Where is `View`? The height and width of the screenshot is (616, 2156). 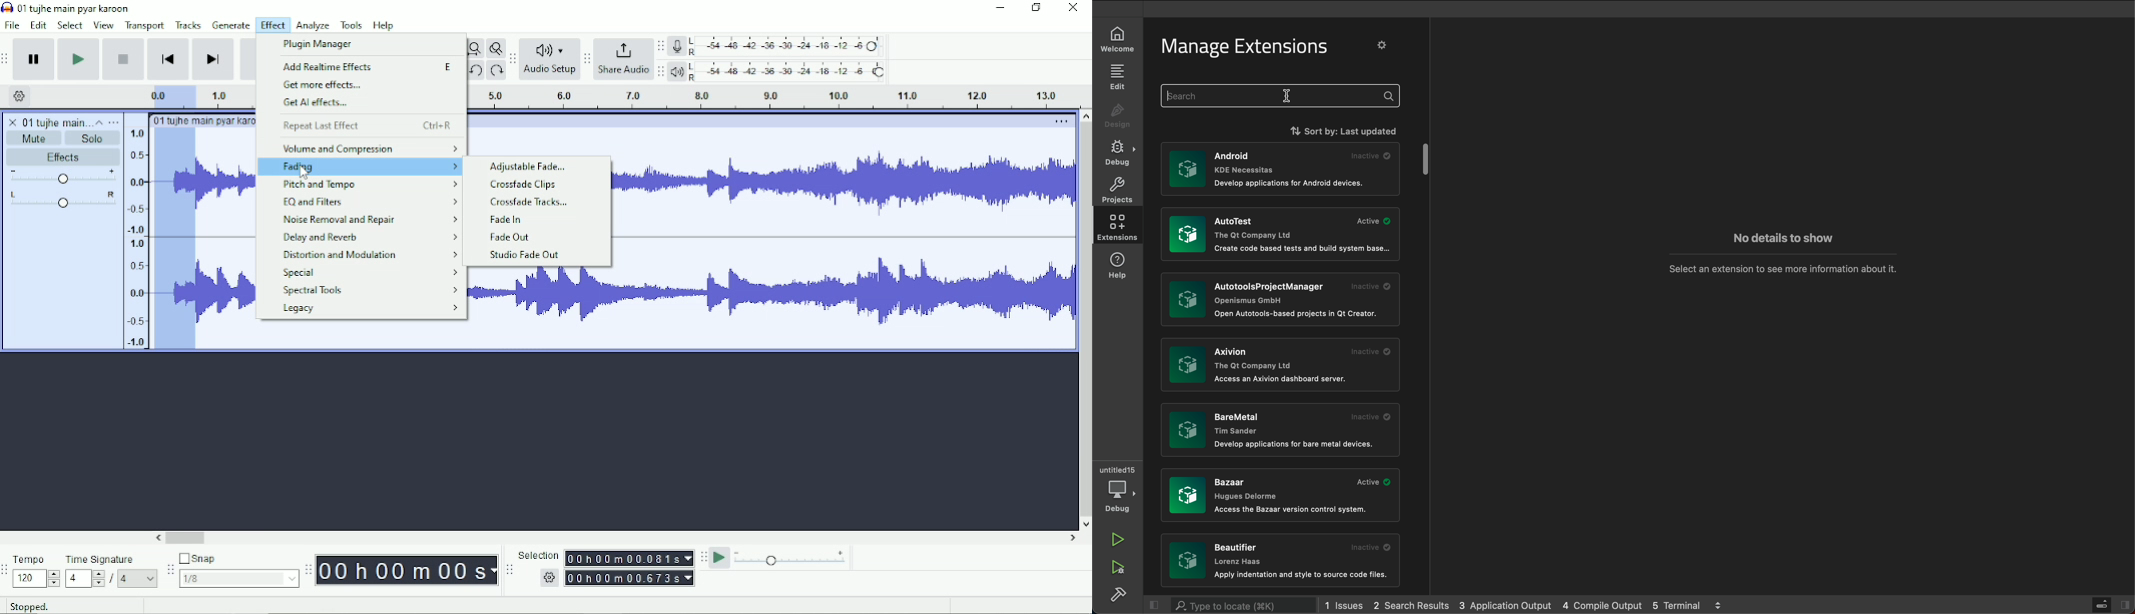
View is located at coordinates (103, 25).